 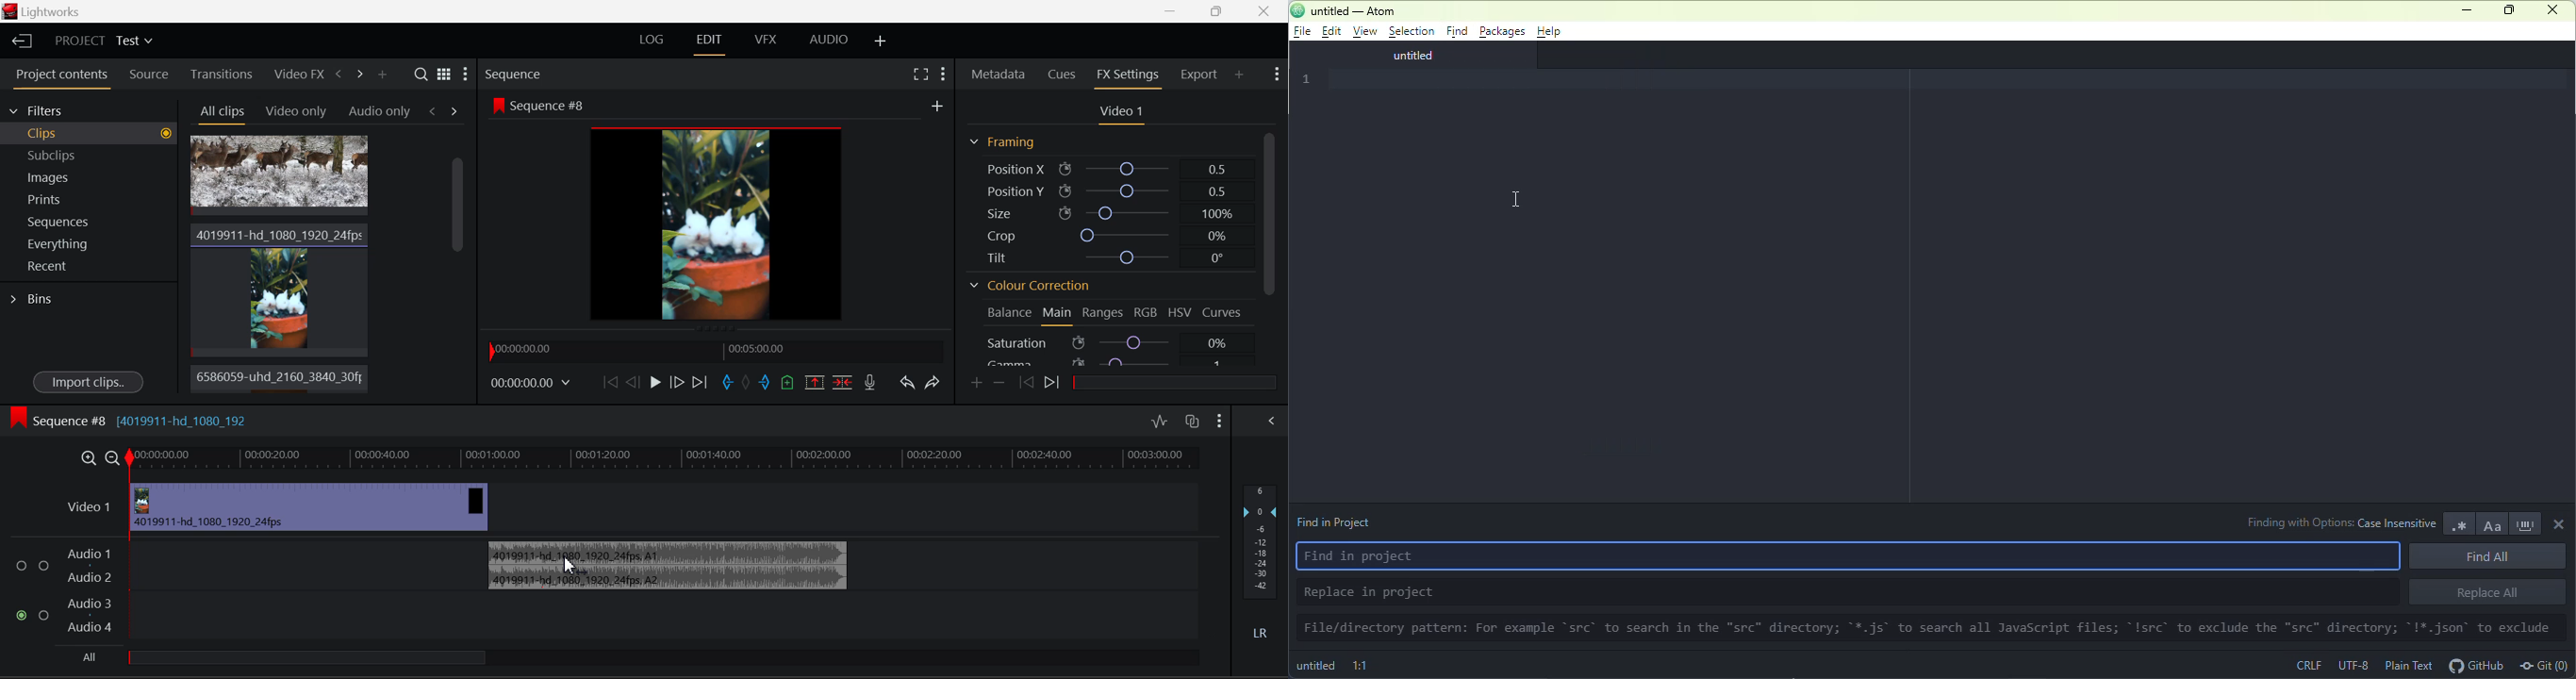 What do you see at coordinates (294, 110) in the screenshot?
I see `Video only` at bounding box center [294, 110].